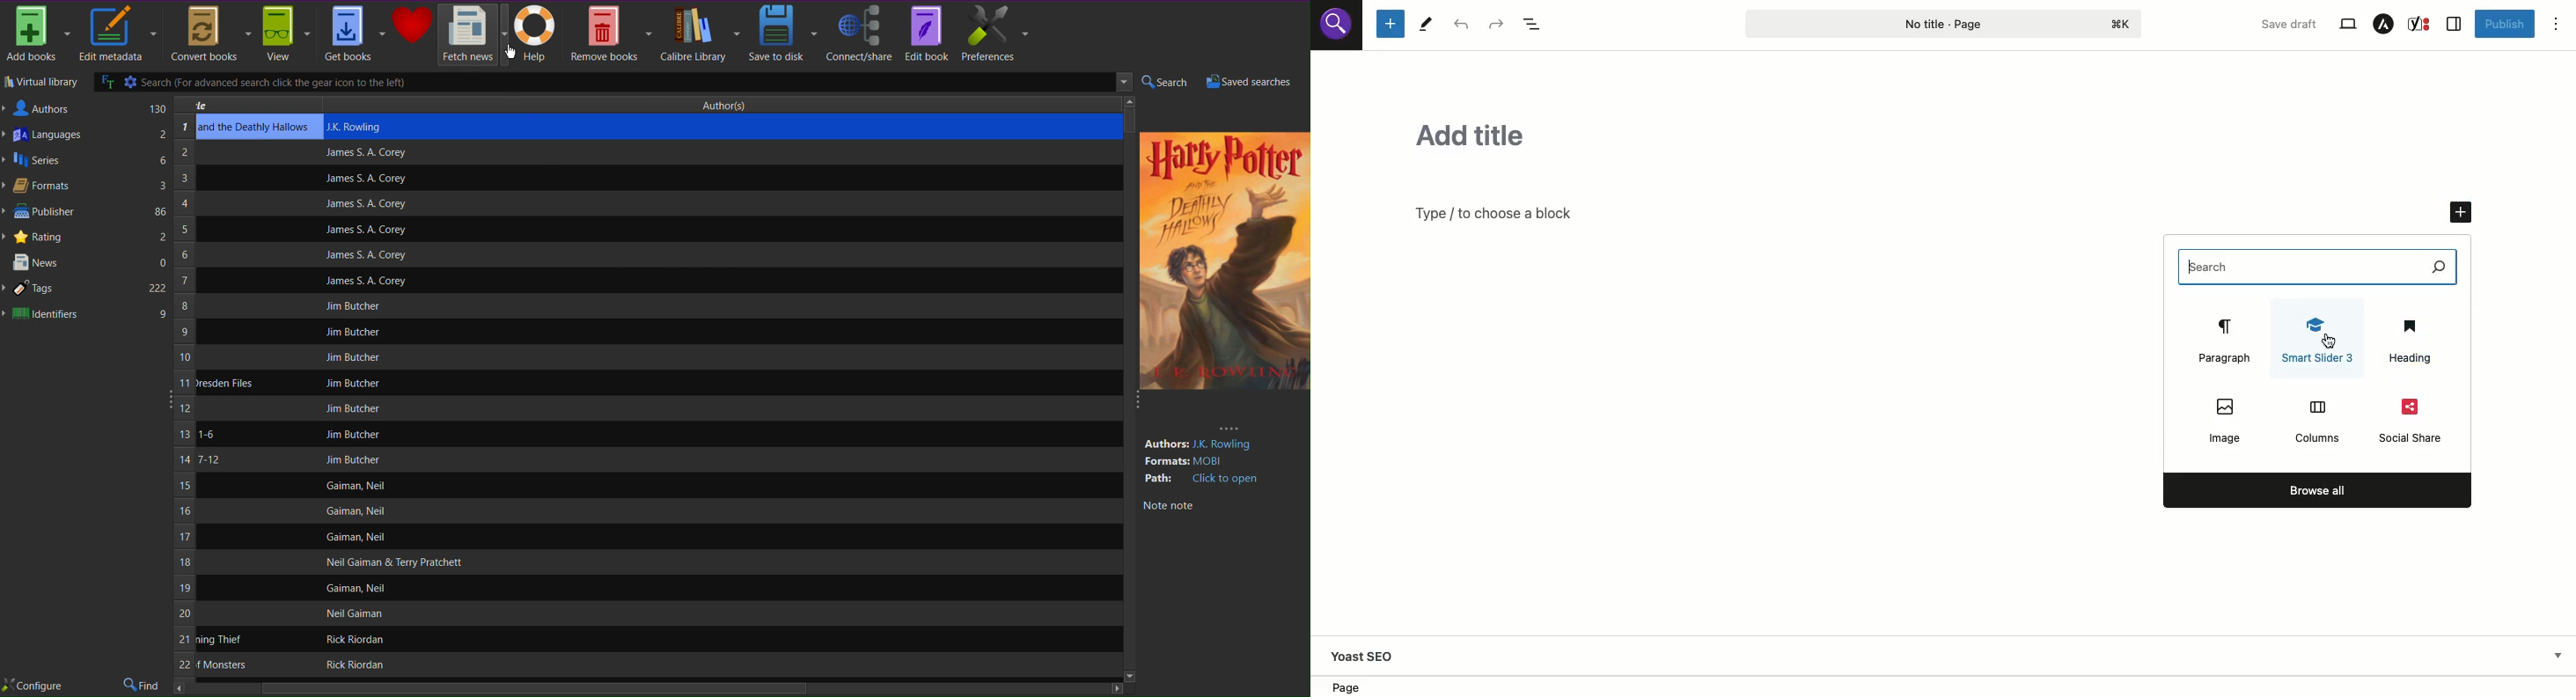 This screenshot has height=700, width=2576. What do you see at coordinates (226, 383) in the screenshot?
I see `Dresden Files` at bounding box center [226, 383].